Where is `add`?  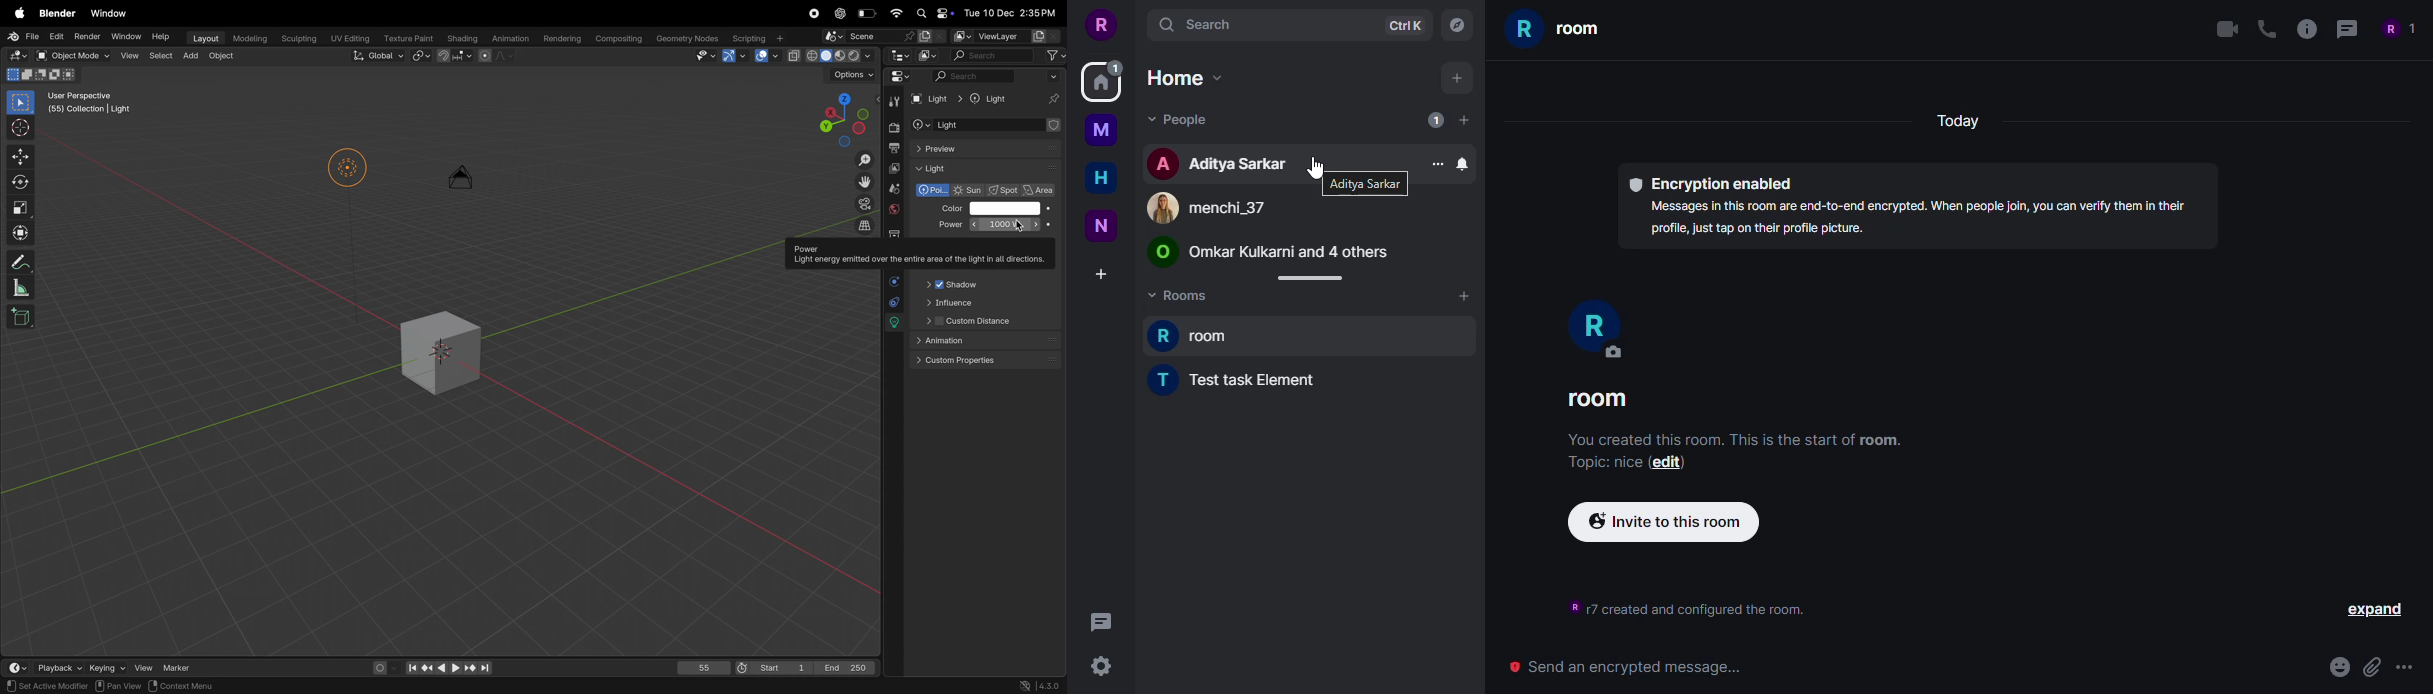 add is located at coordinates (192, 57).